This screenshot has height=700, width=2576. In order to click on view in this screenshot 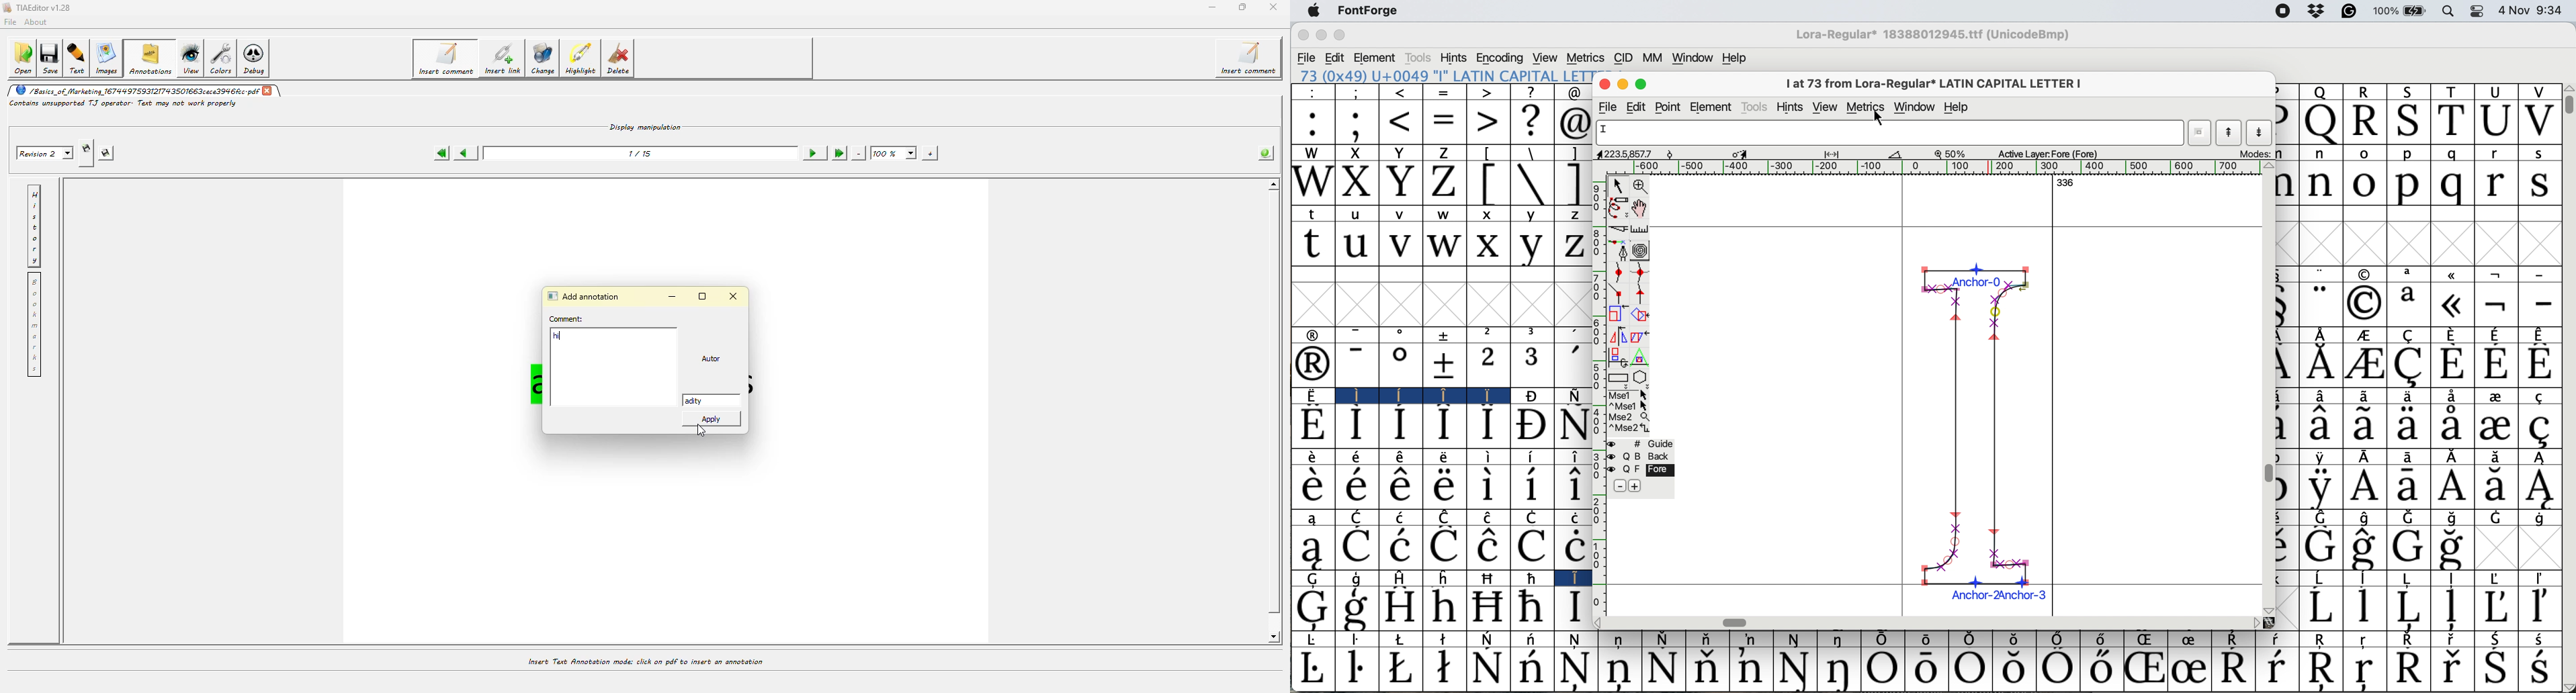, I will do `click(1828, 106)`.